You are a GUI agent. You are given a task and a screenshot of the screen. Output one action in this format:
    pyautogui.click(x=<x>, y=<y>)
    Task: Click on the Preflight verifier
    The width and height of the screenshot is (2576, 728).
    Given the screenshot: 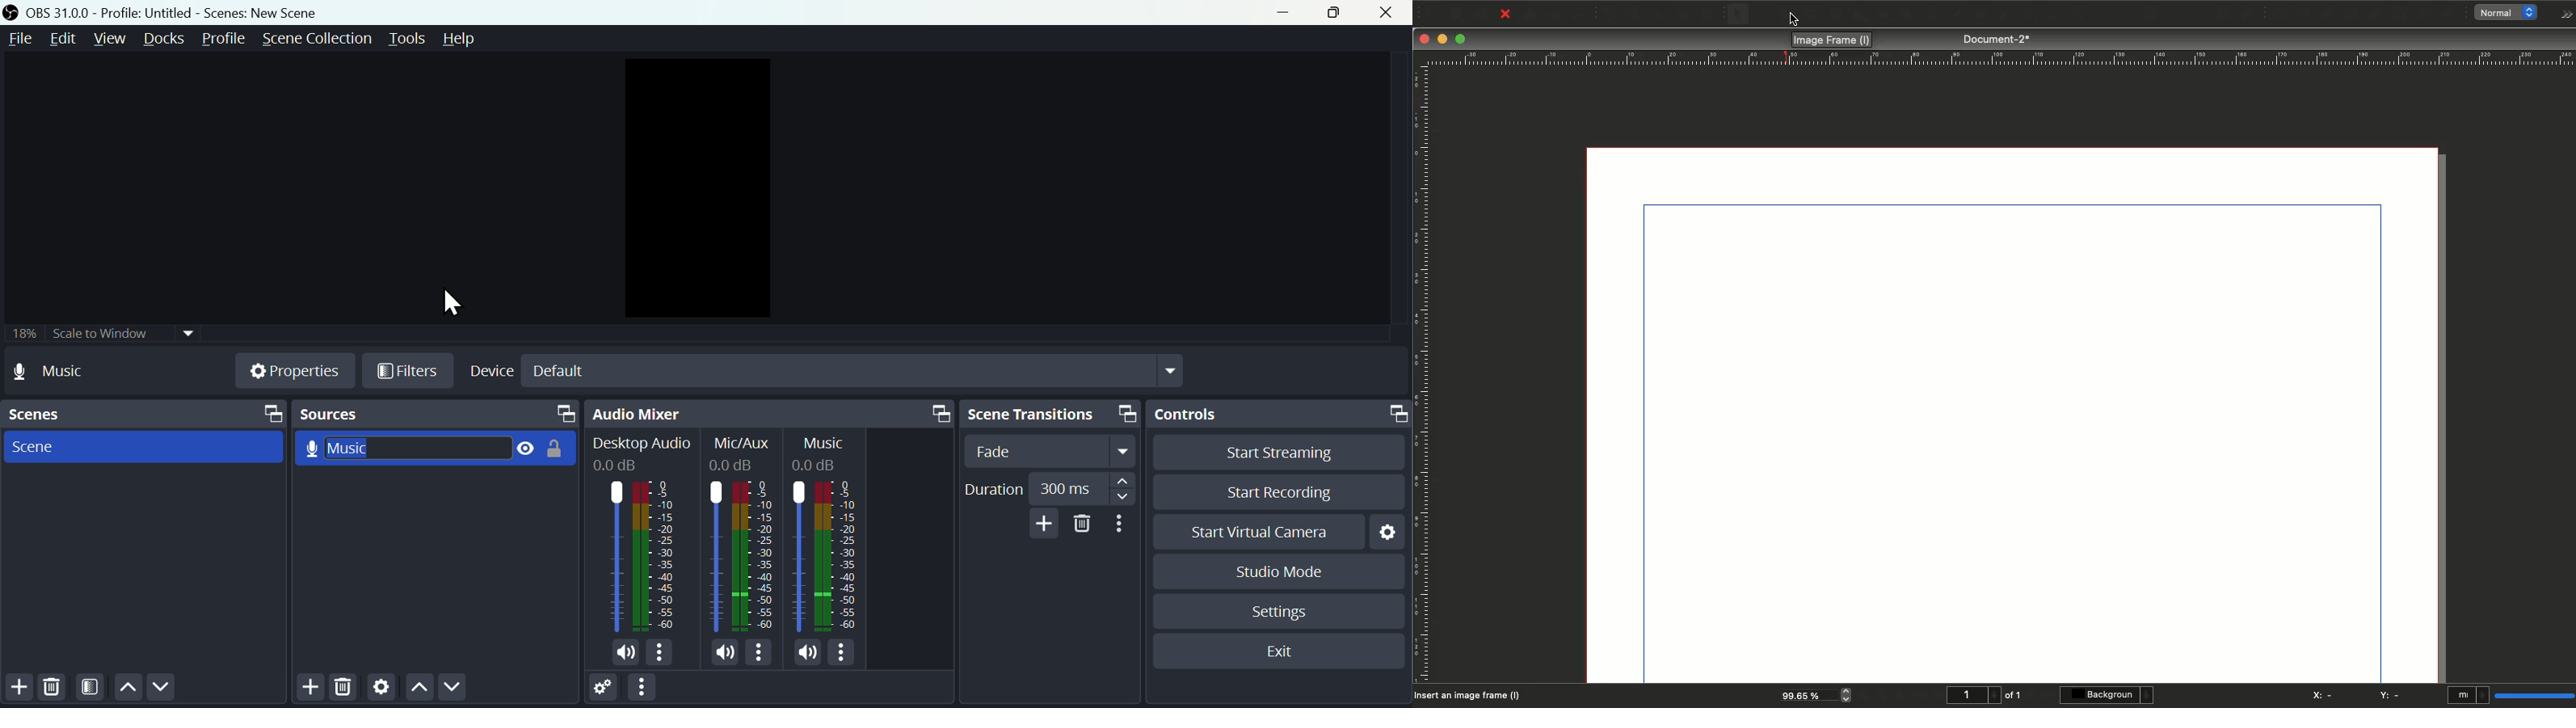 What is the action you would take?
    pyautogui.click(x=1555, y=17)
    